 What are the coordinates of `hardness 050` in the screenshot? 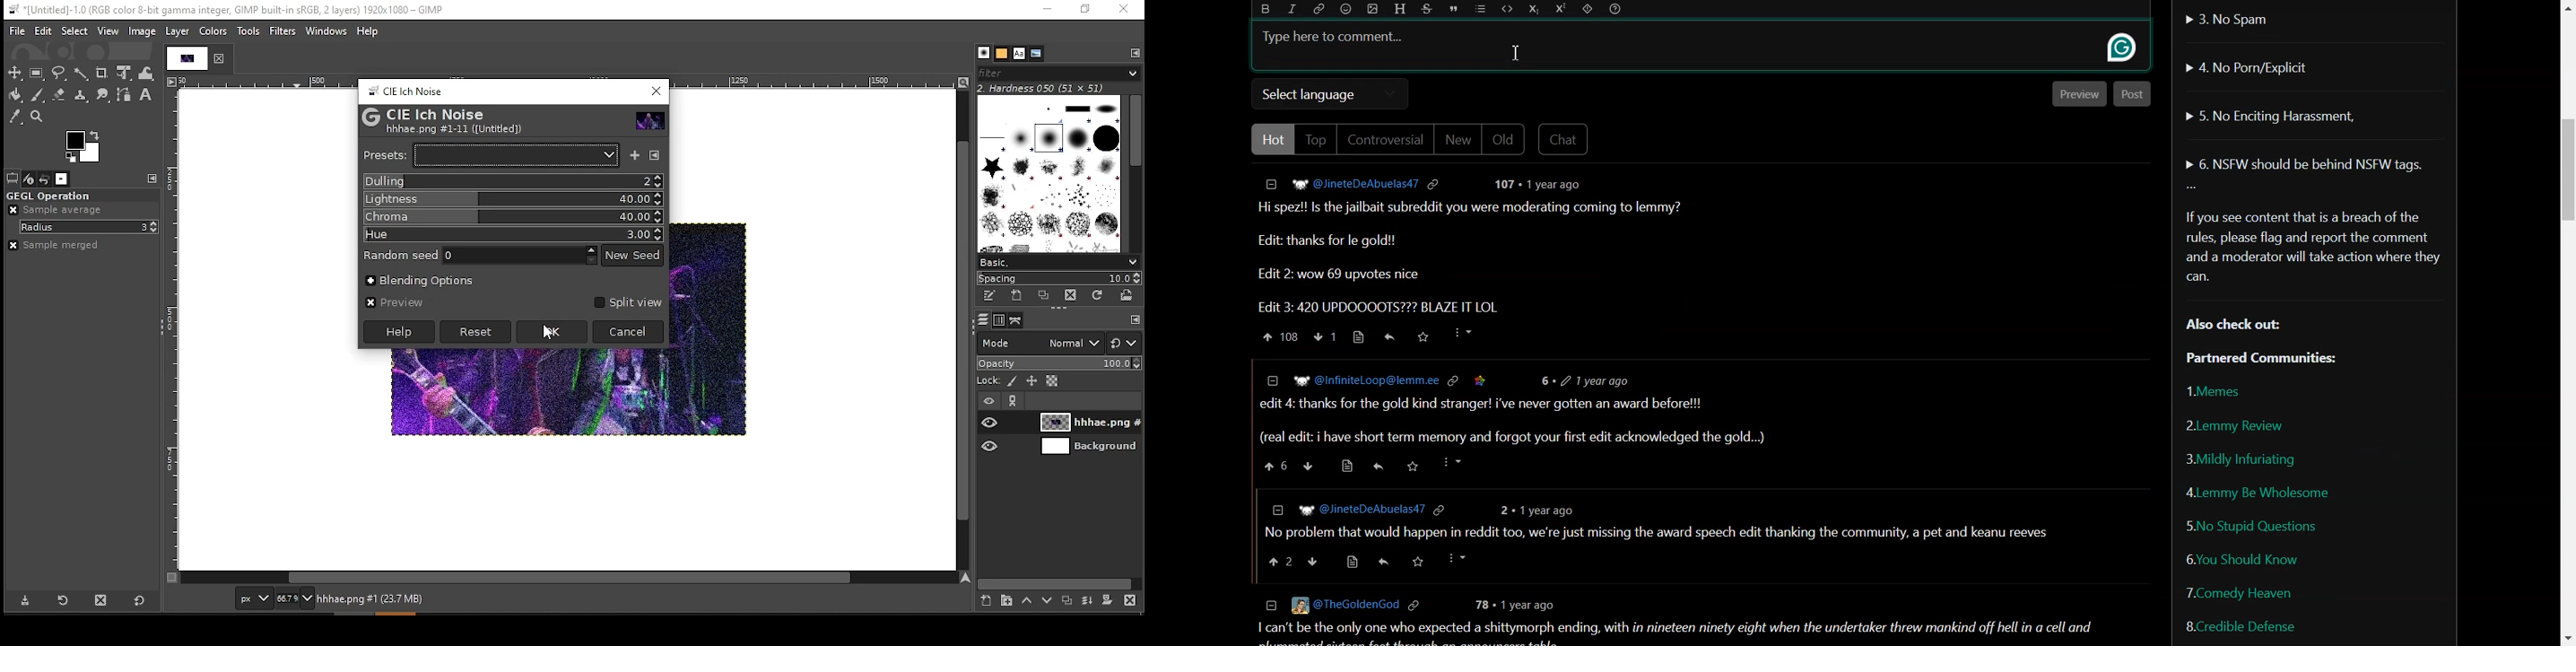 It's located at (1056, 88).